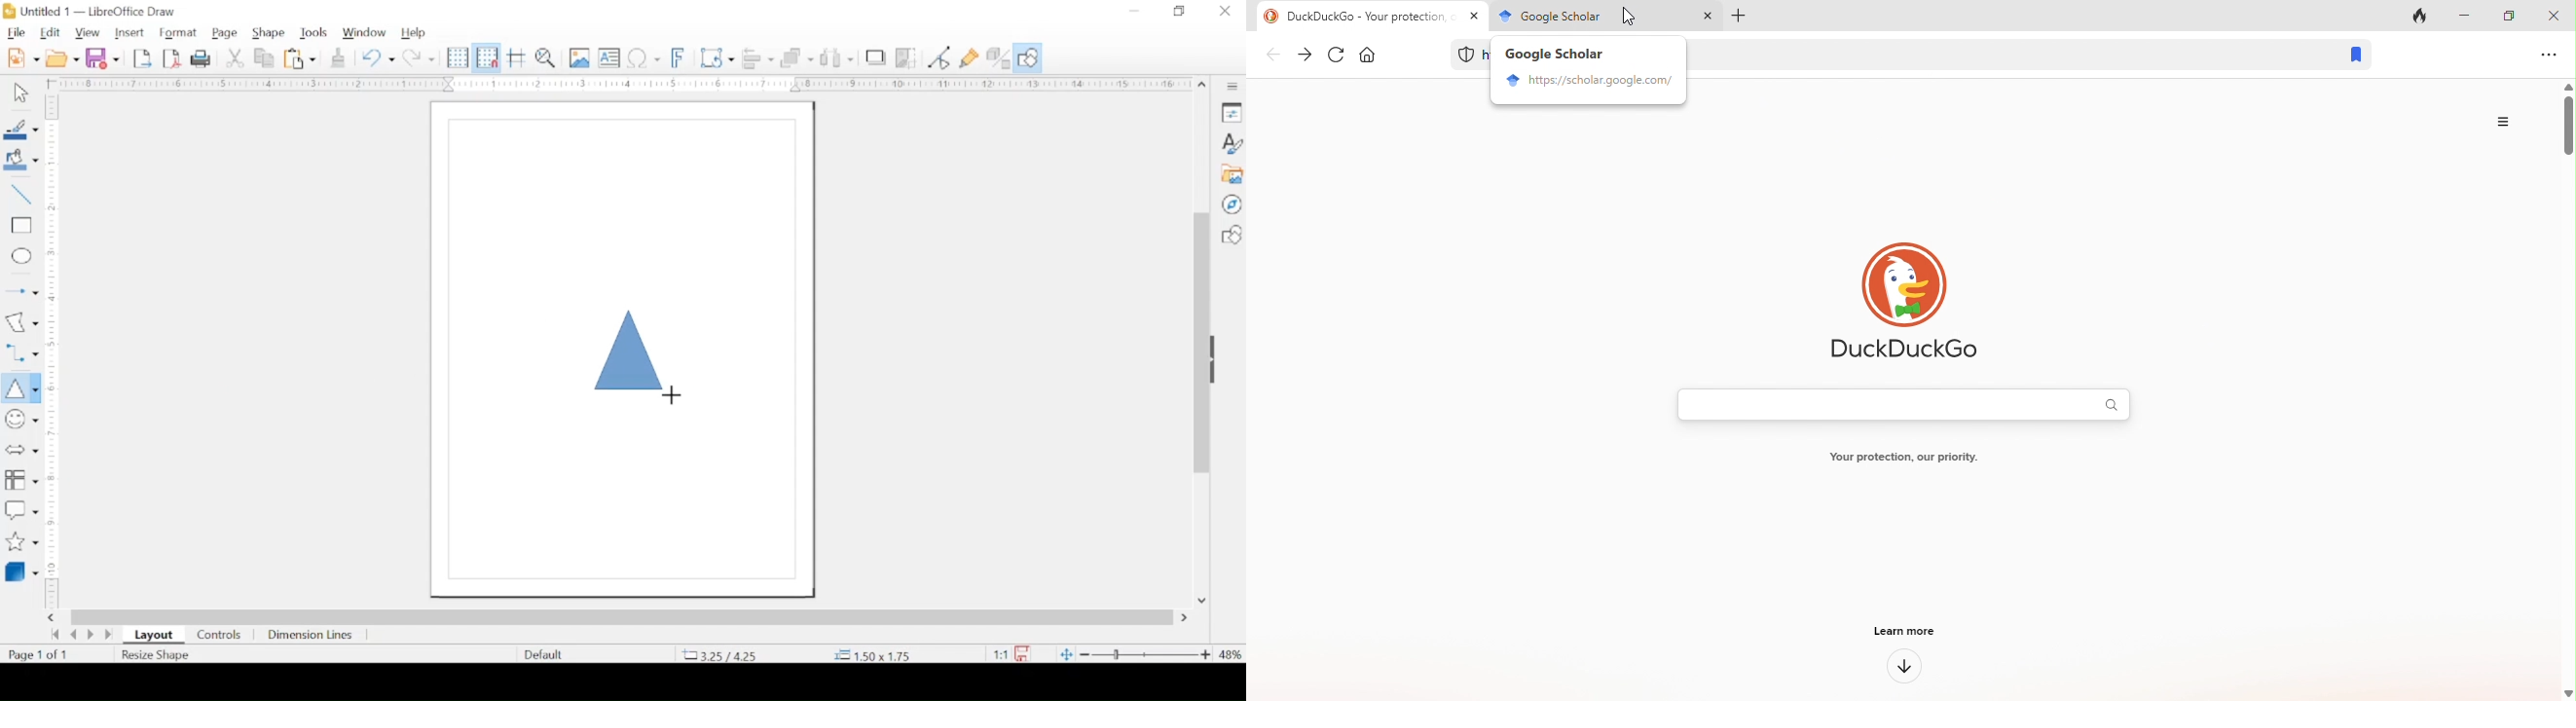  I want to click on export, so click(142, 58).